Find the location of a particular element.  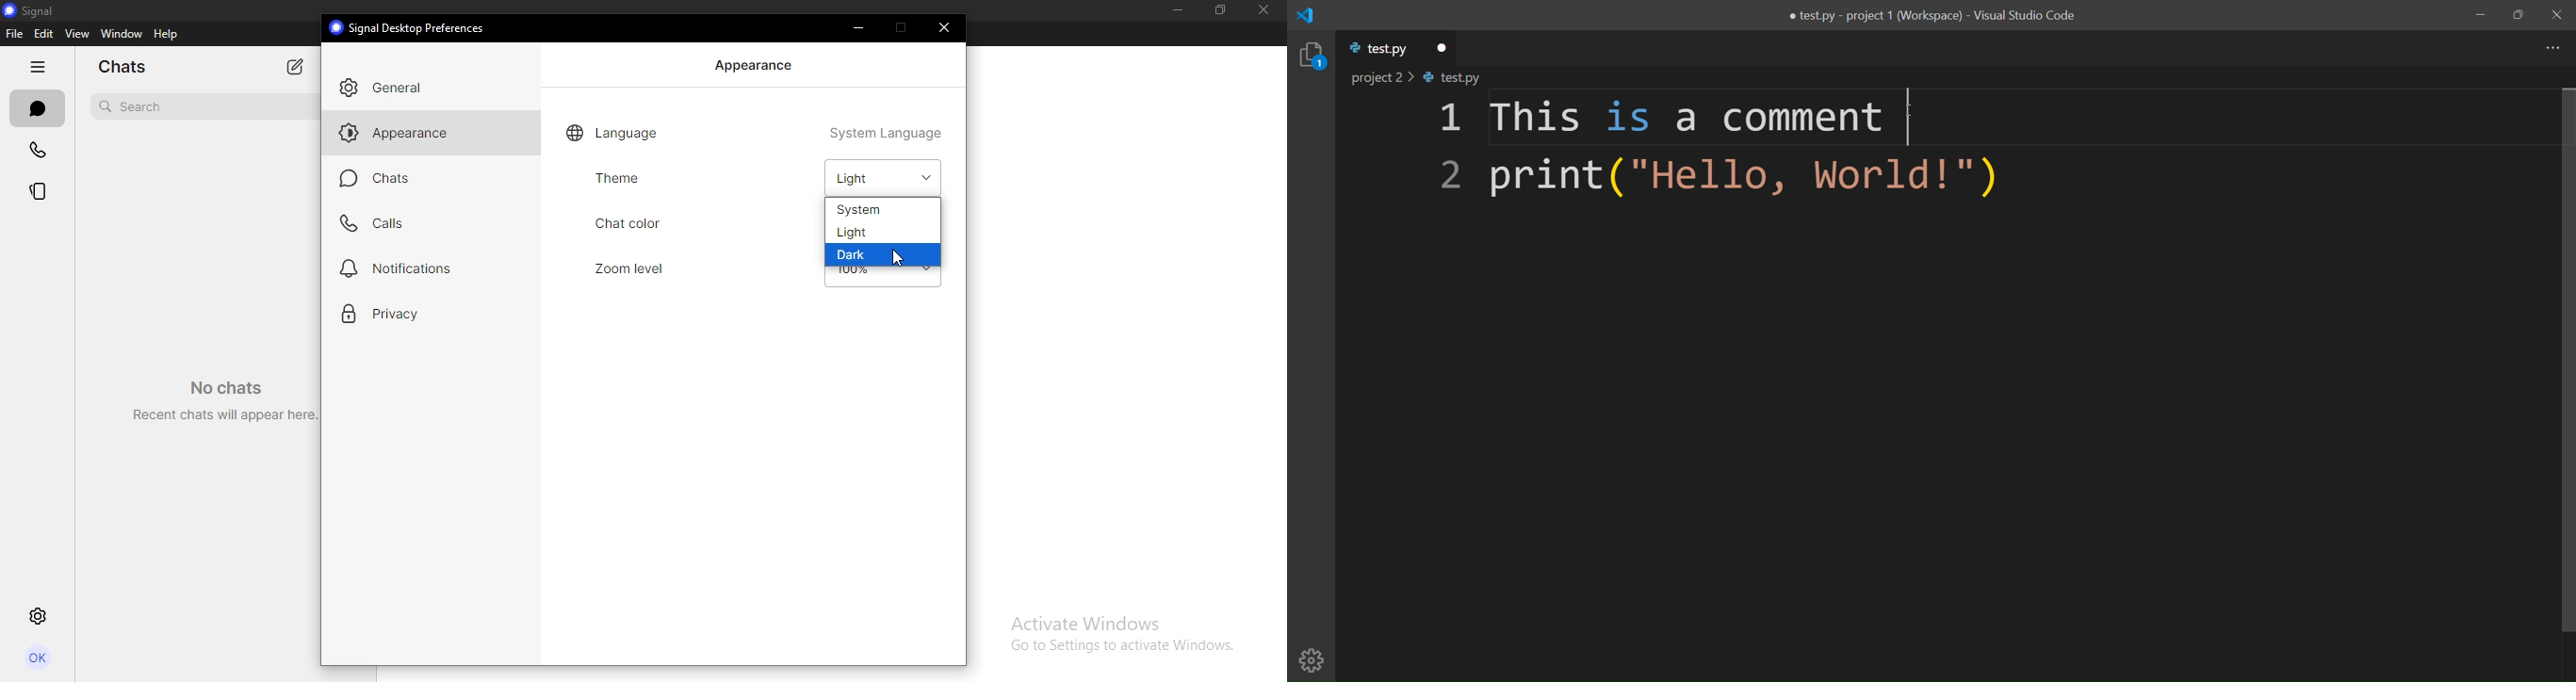

window is located at coordinates (121, 35).